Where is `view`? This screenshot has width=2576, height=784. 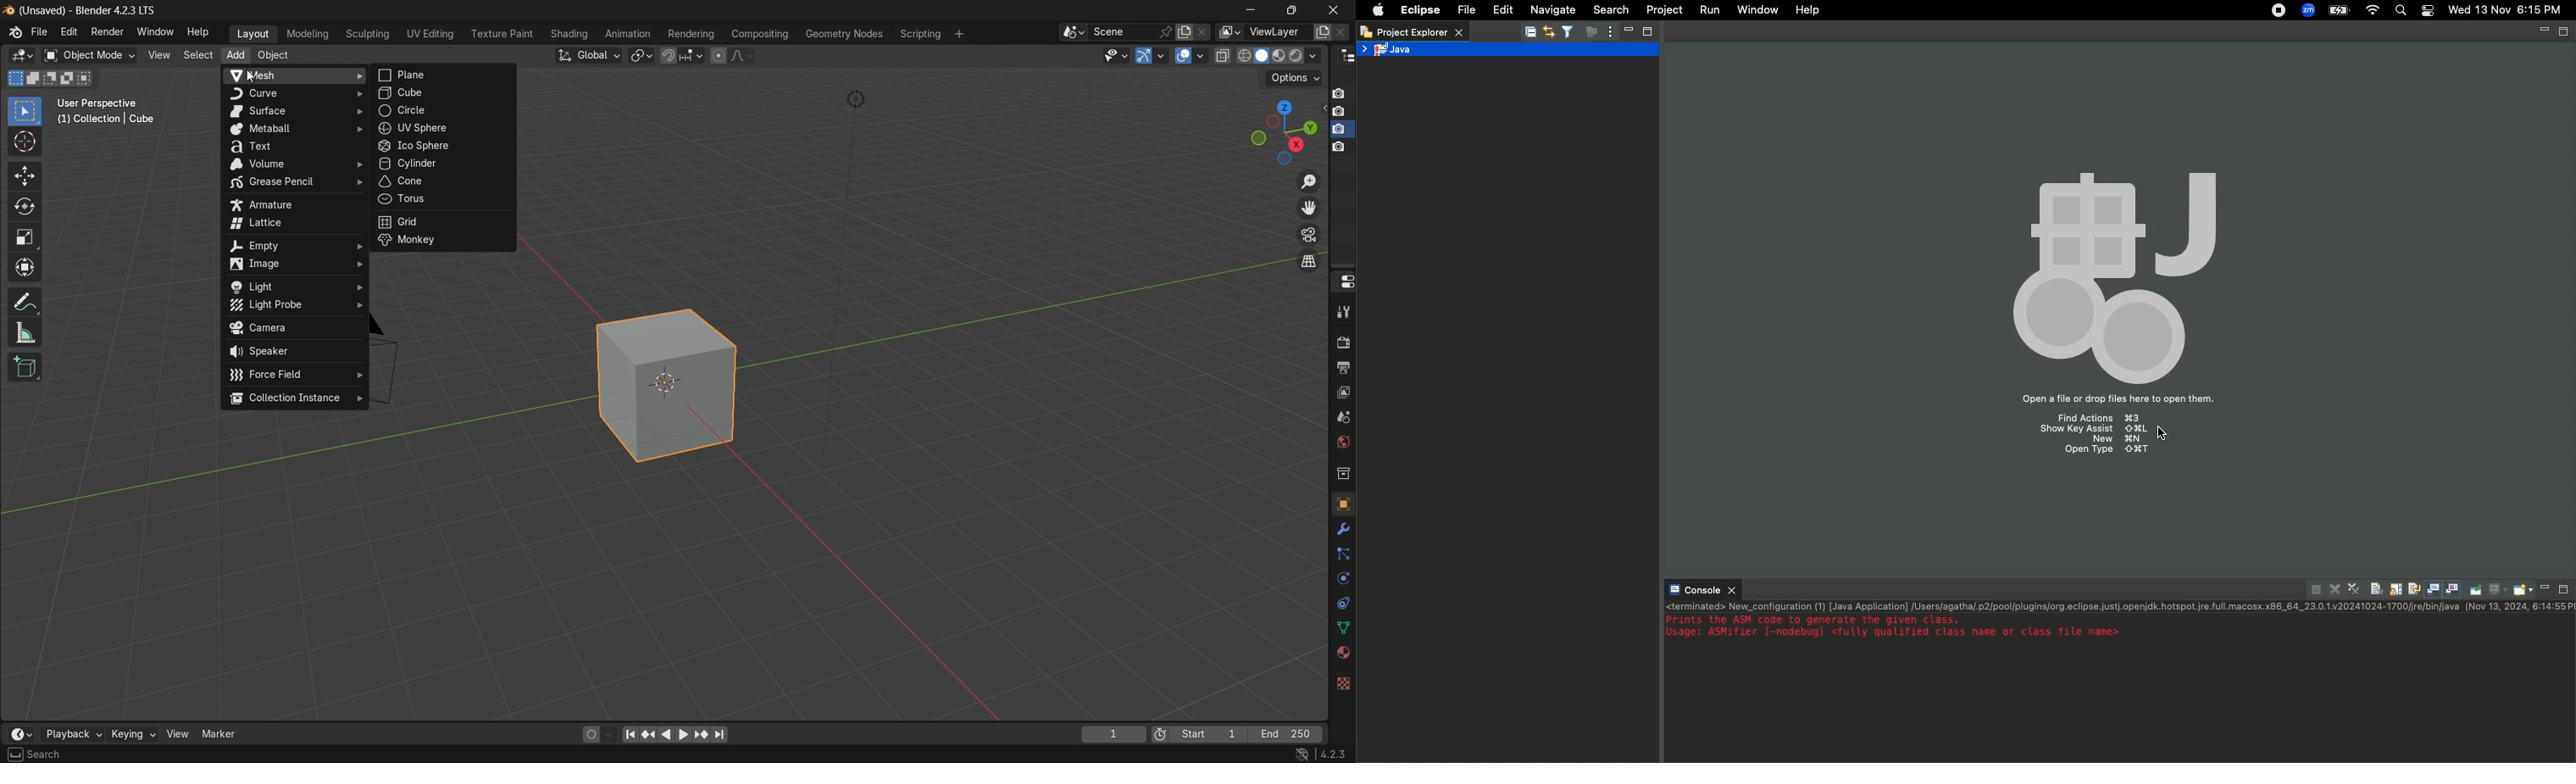
view is located at coordinates (157, 55).